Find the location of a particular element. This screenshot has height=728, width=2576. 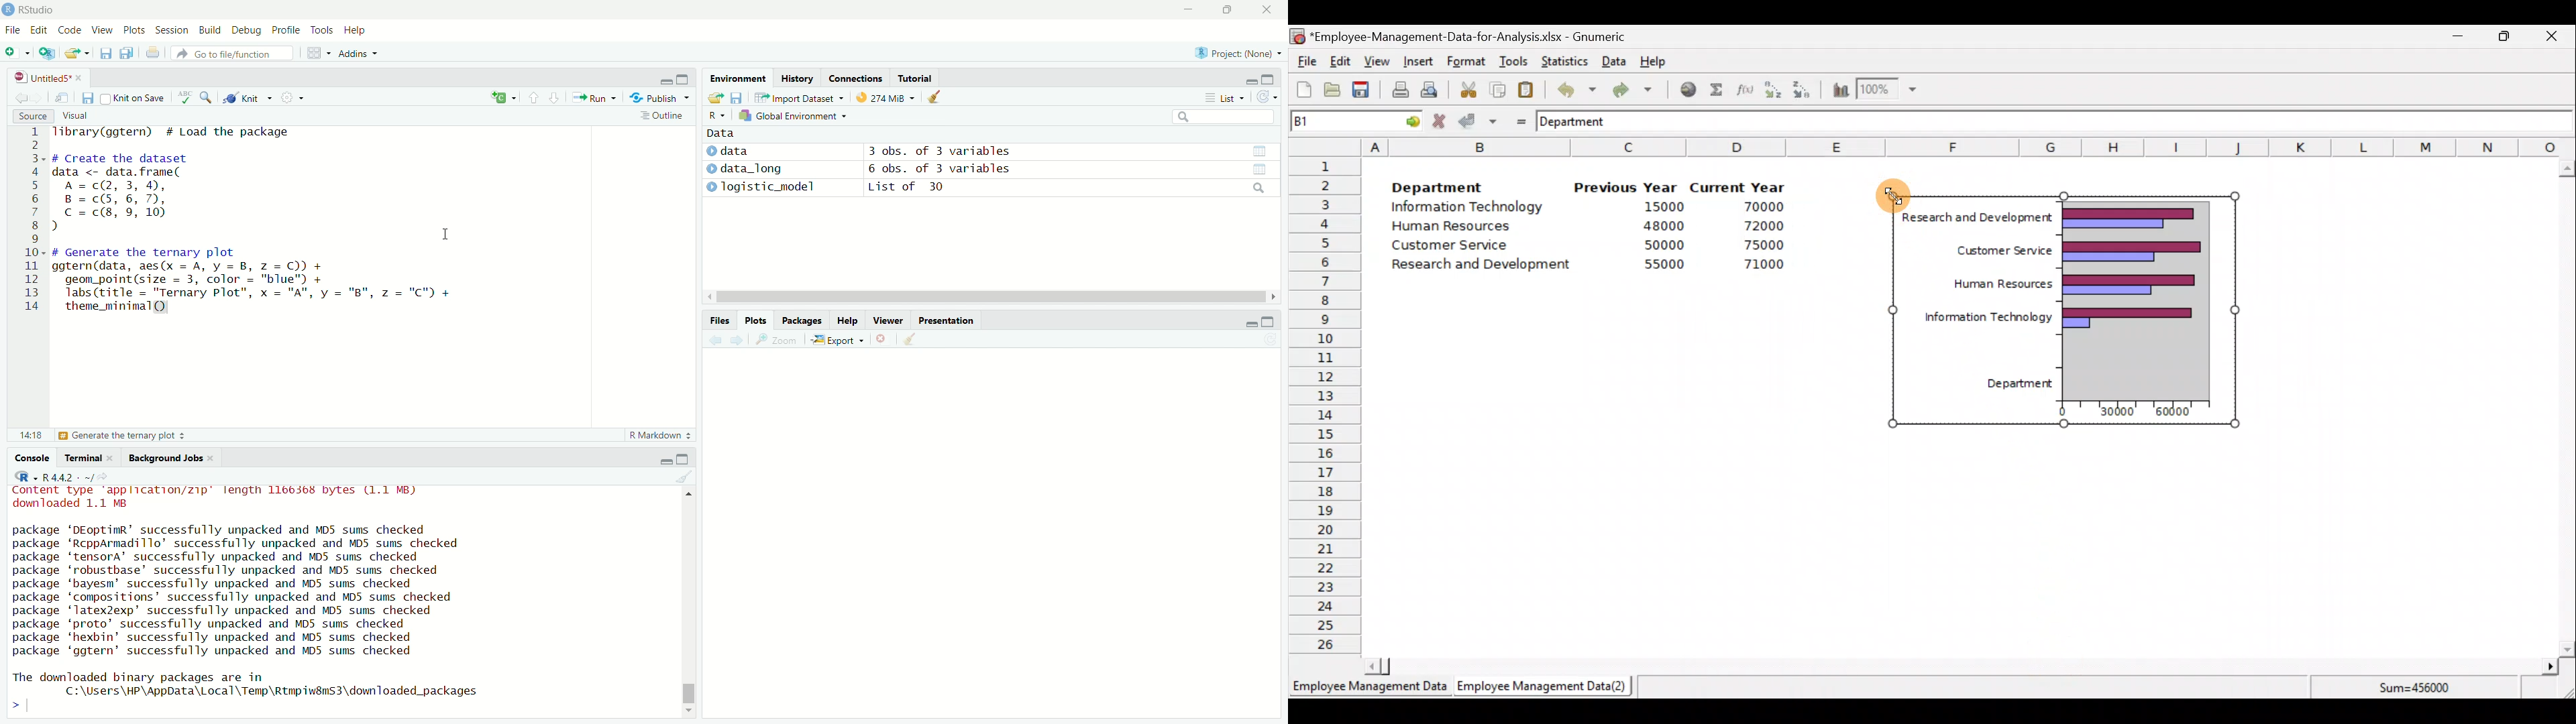

abc is located at coordinates (185, 101).